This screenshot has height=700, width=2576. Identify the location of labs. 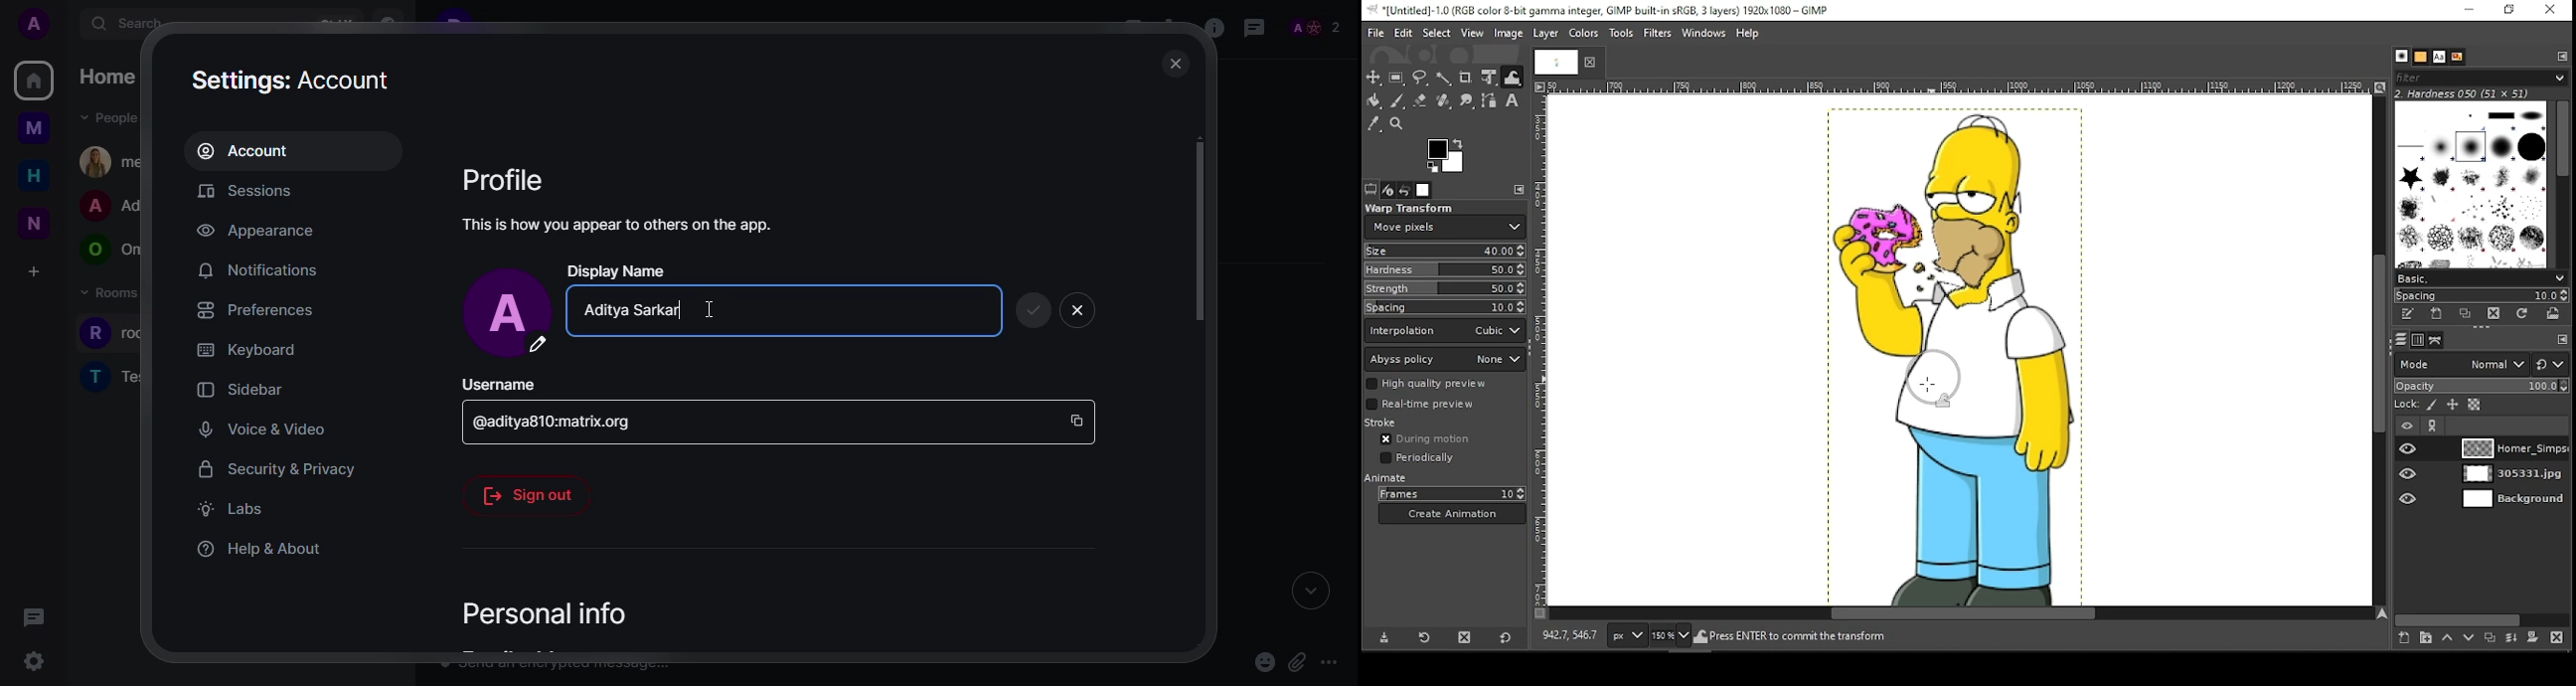
(232, 509).